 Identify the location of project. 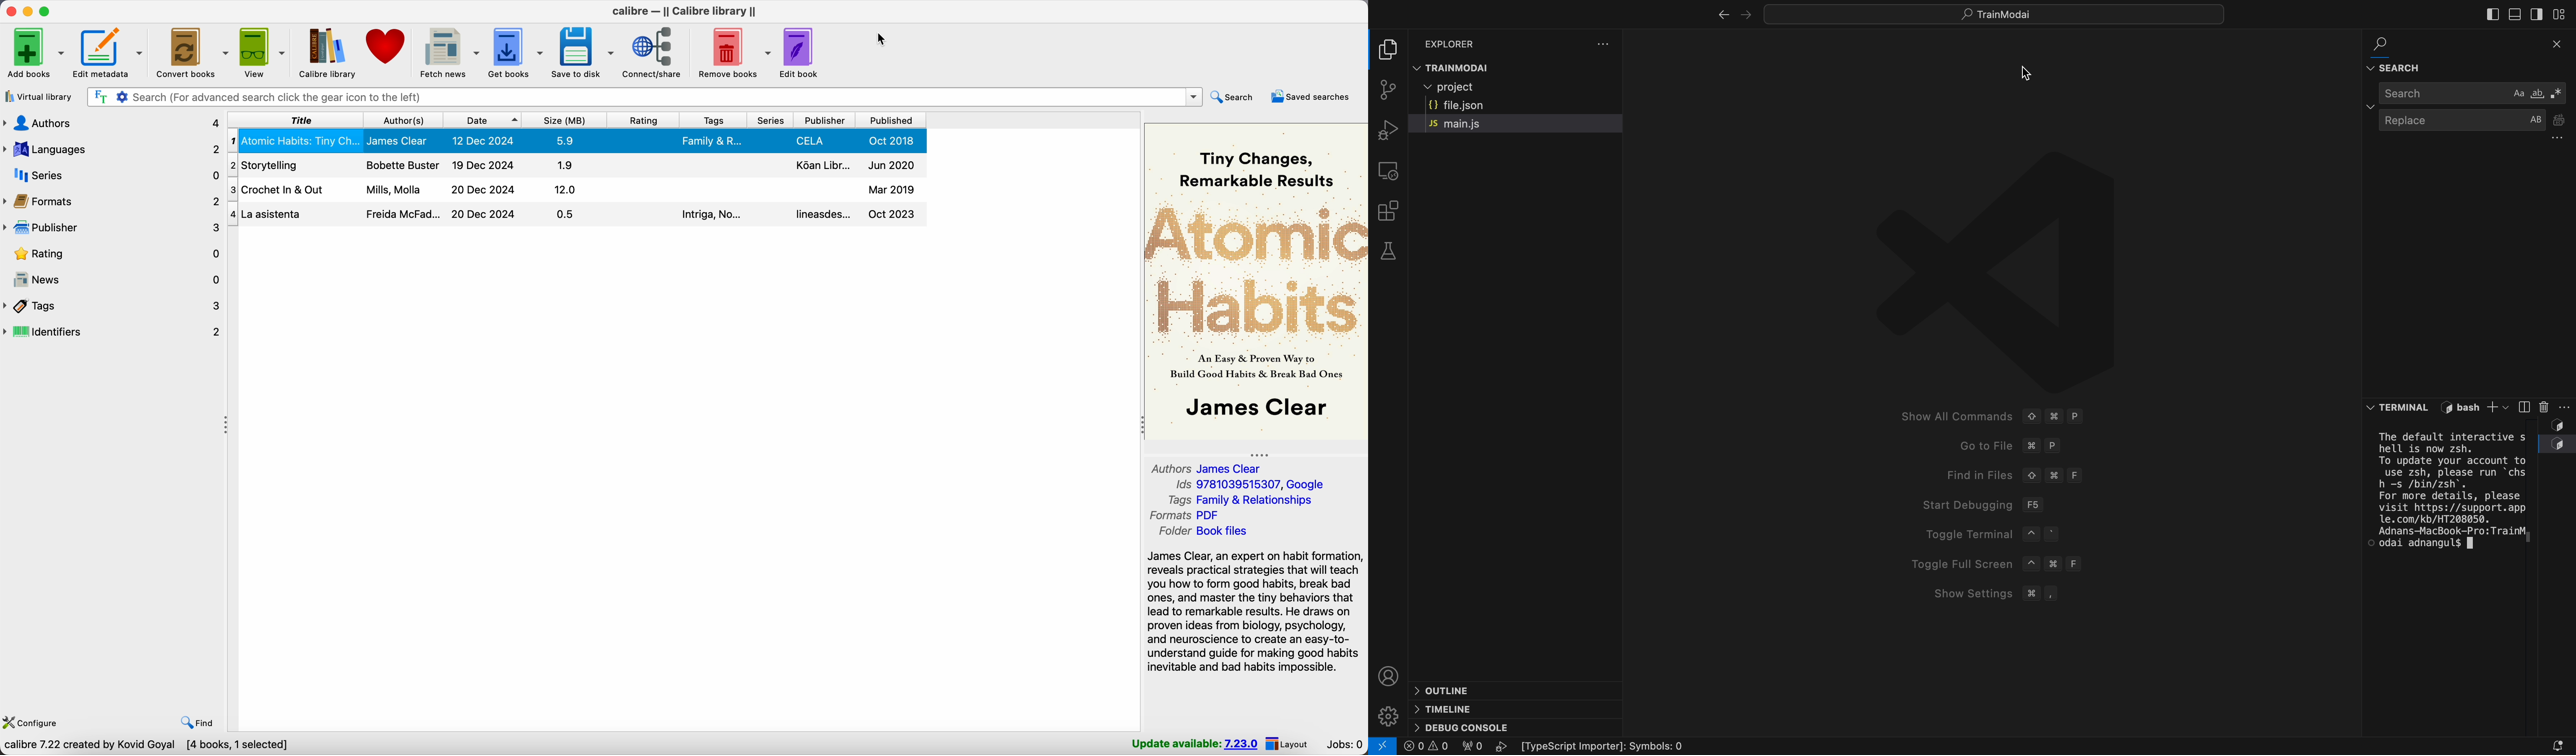
(1493, 88).